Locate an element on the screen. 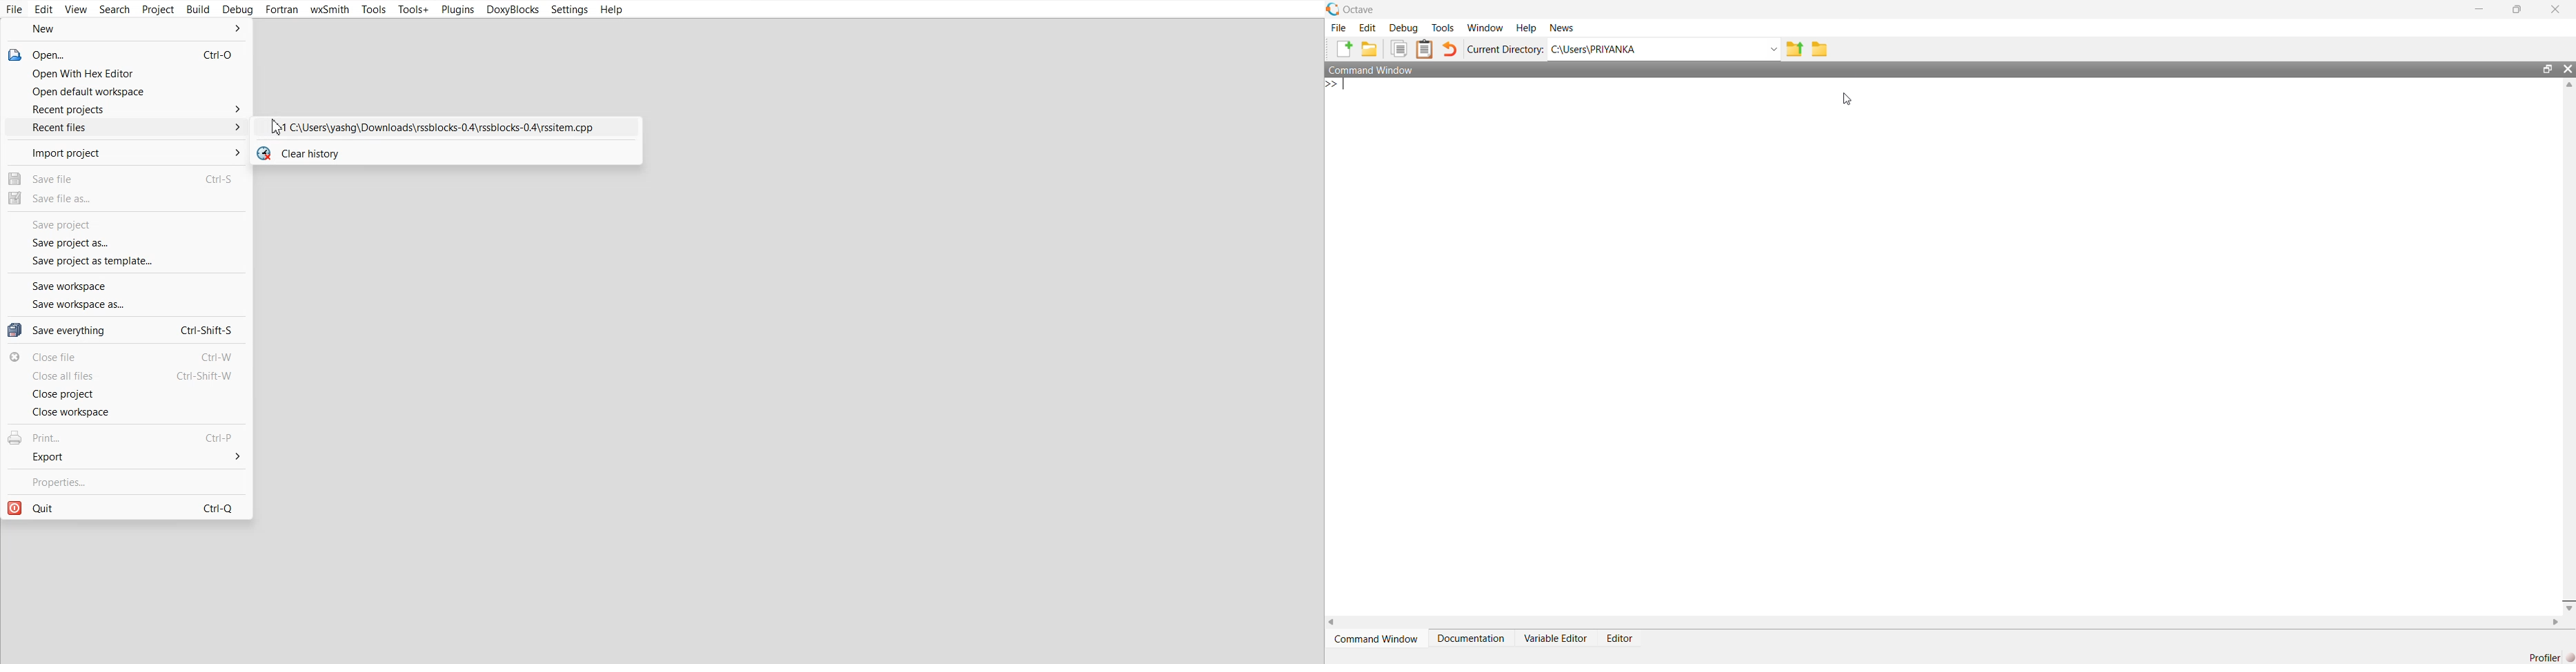  Cursor is located at coordinates (277, 127).